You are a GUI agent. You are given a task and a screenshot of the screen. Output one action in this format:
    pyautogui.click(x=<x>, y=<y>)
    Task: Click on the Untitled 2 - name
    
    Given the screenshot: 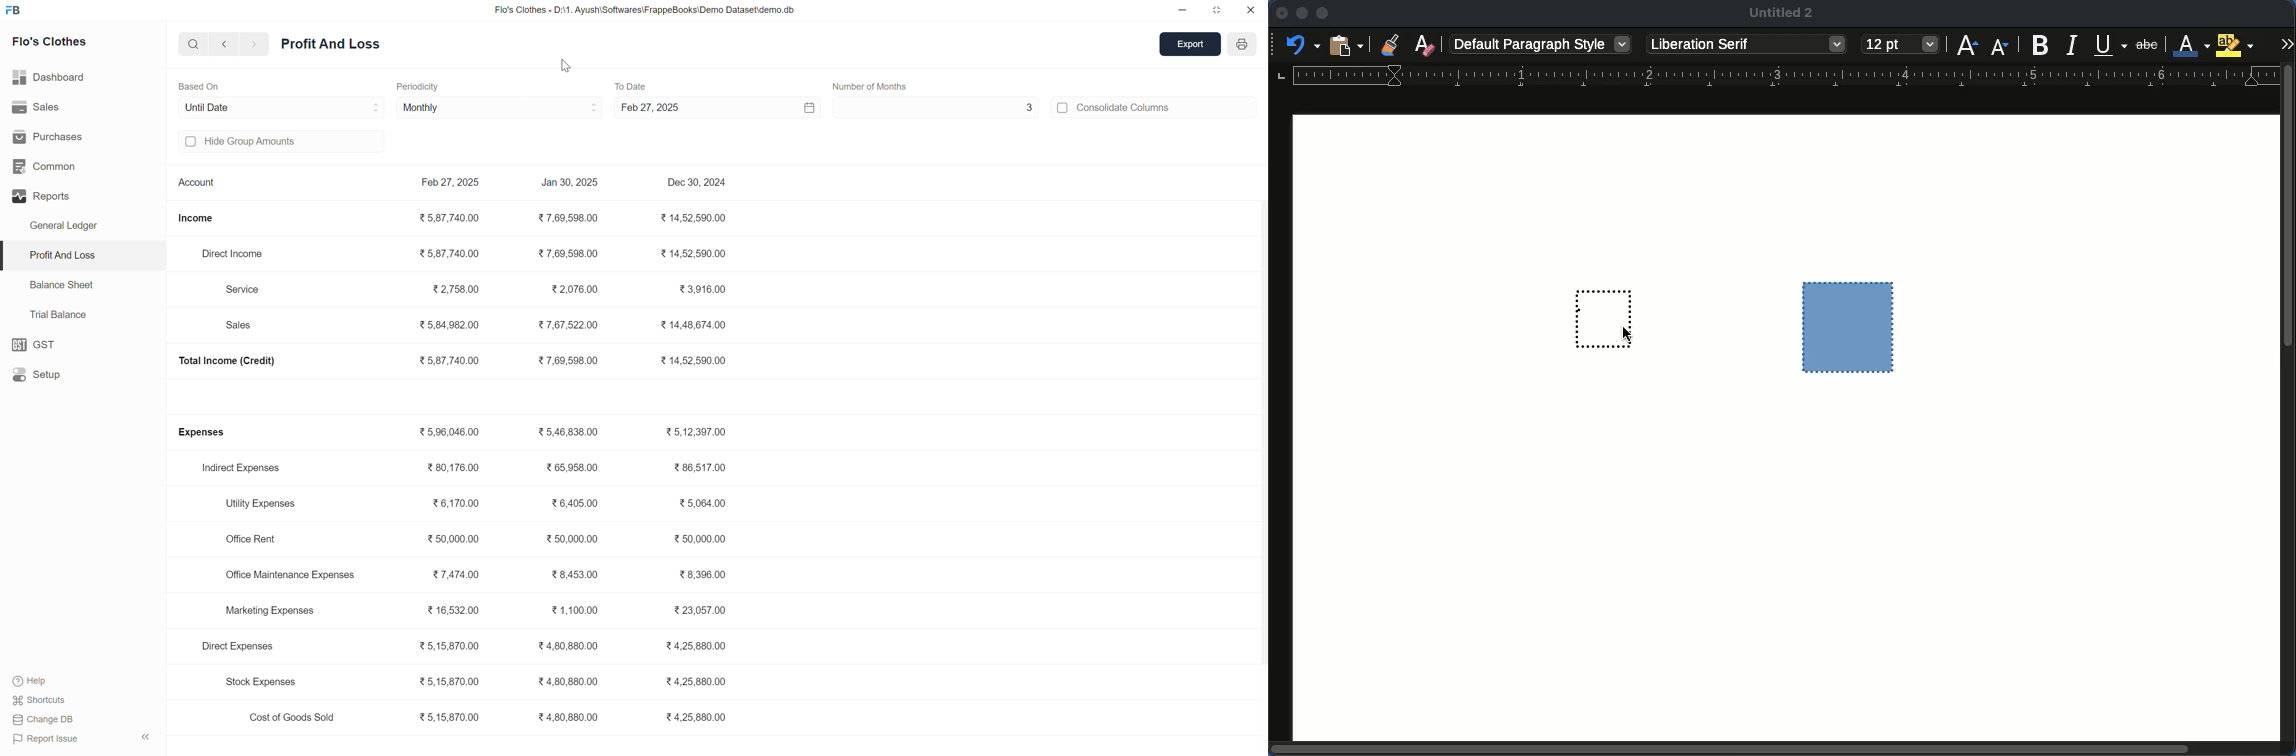 What is the action you would take?
    pyautogui.click(x=1783, y=11)
    